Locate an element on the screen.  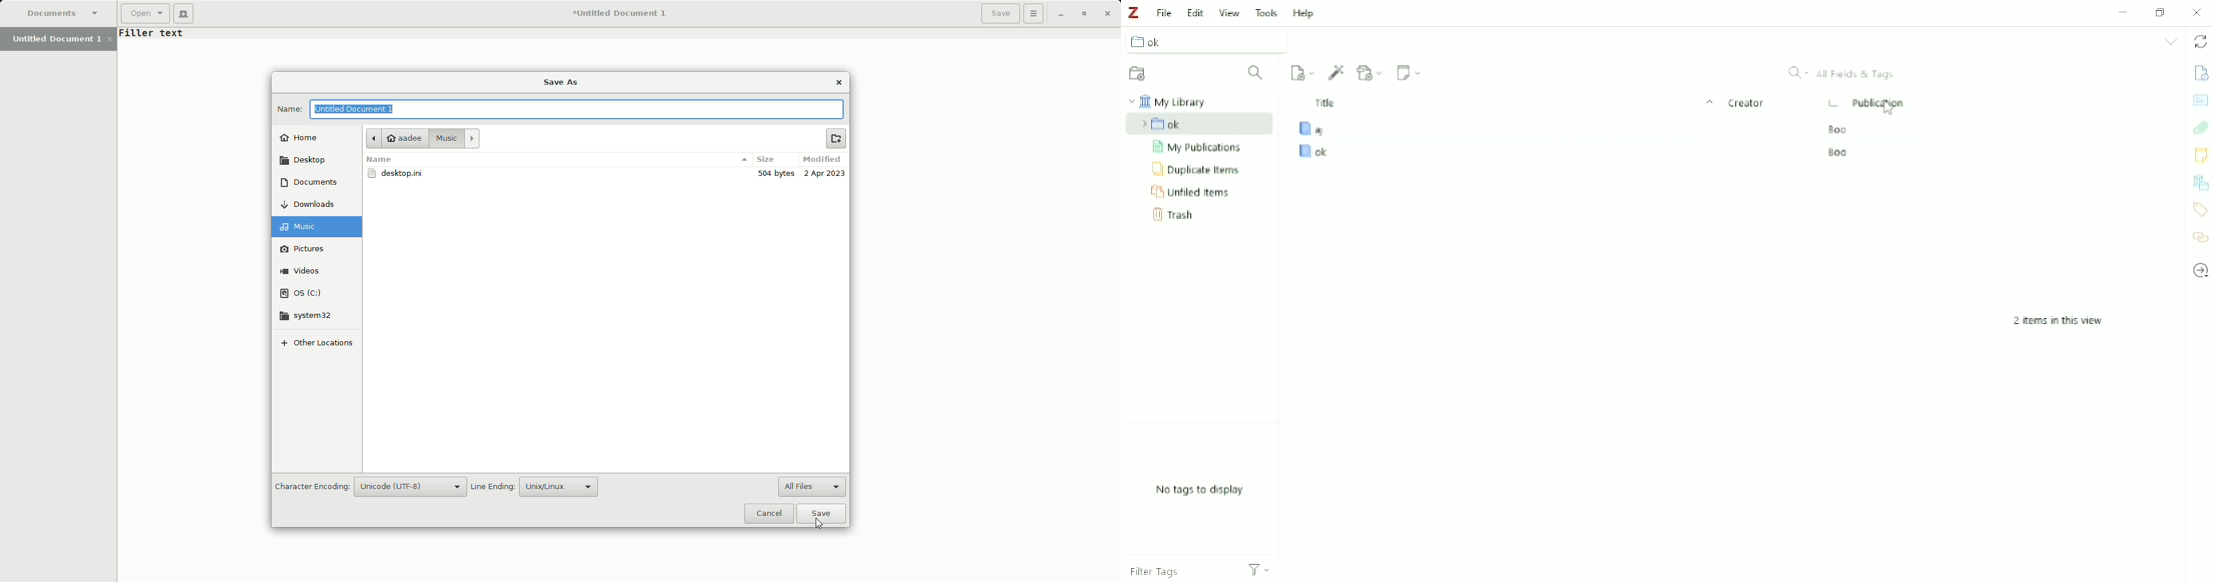
Name is located at coordinates (291, 108).